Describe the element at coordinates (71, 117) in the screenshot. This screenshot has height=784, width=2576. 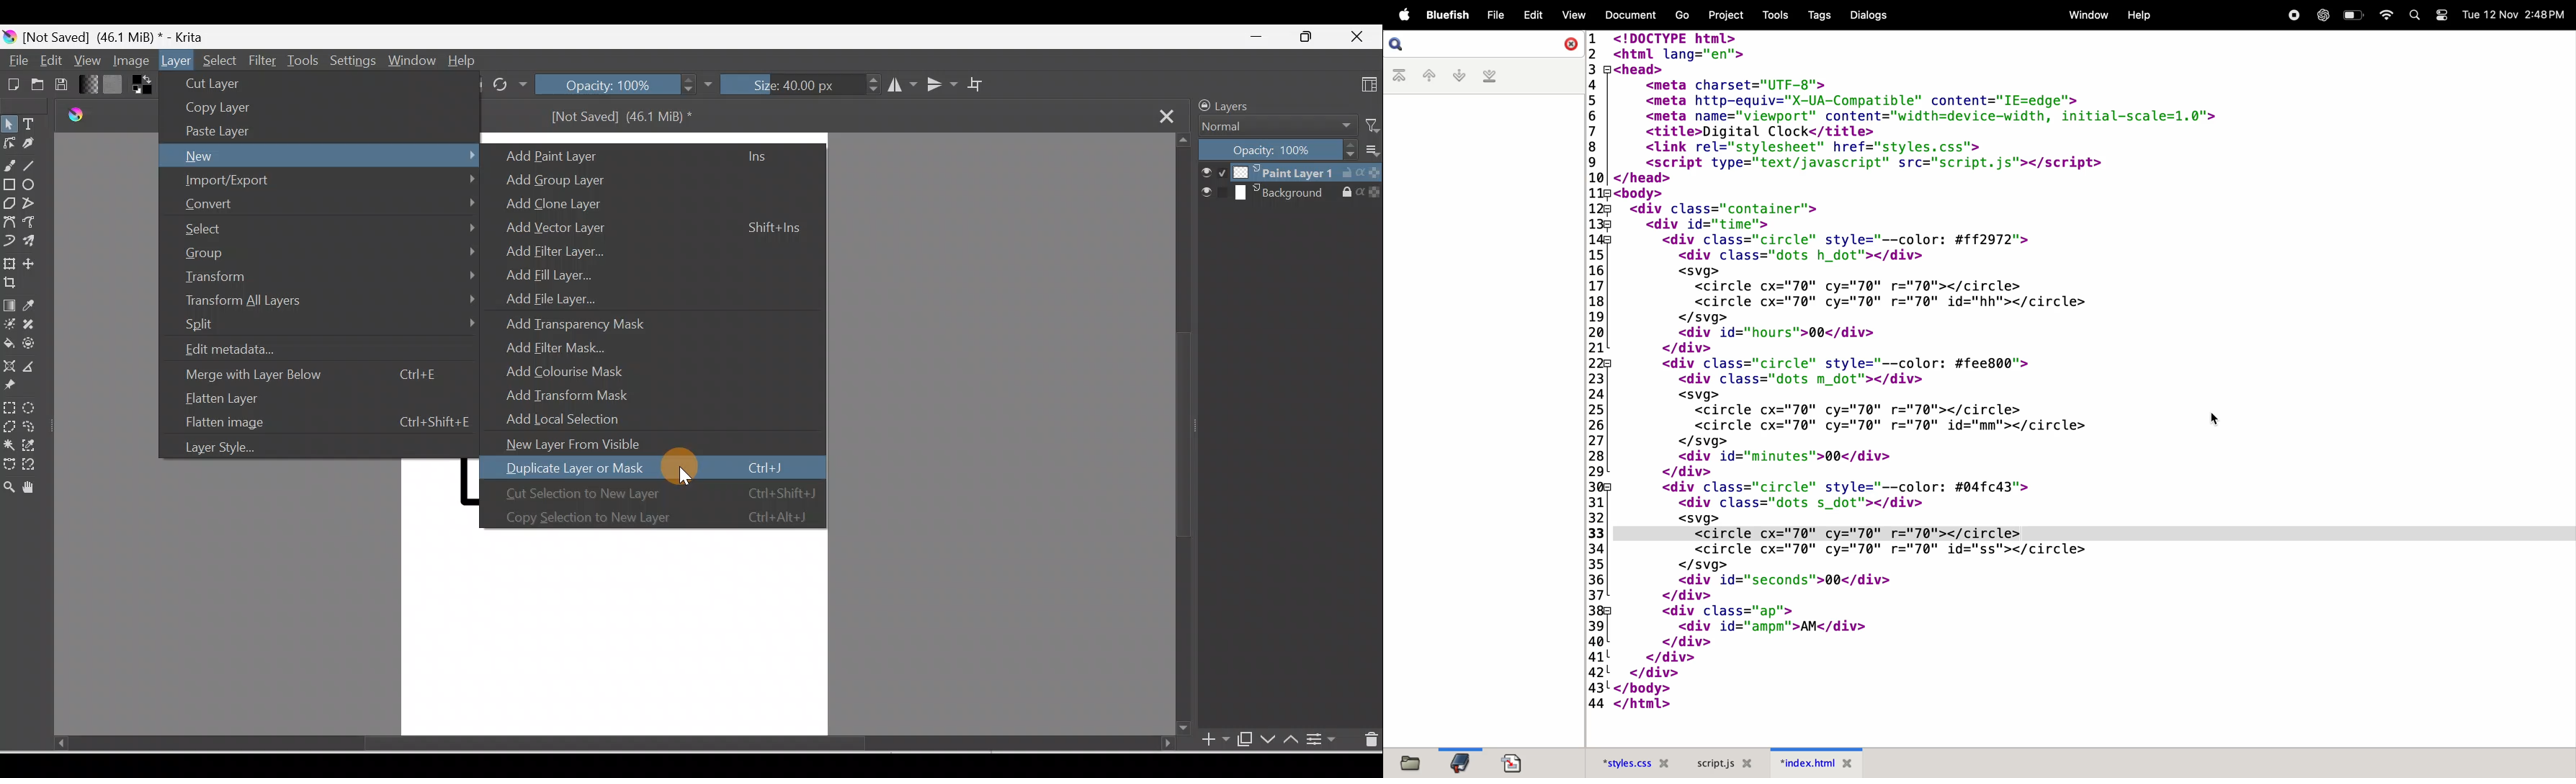
I see `Logo` at that location.